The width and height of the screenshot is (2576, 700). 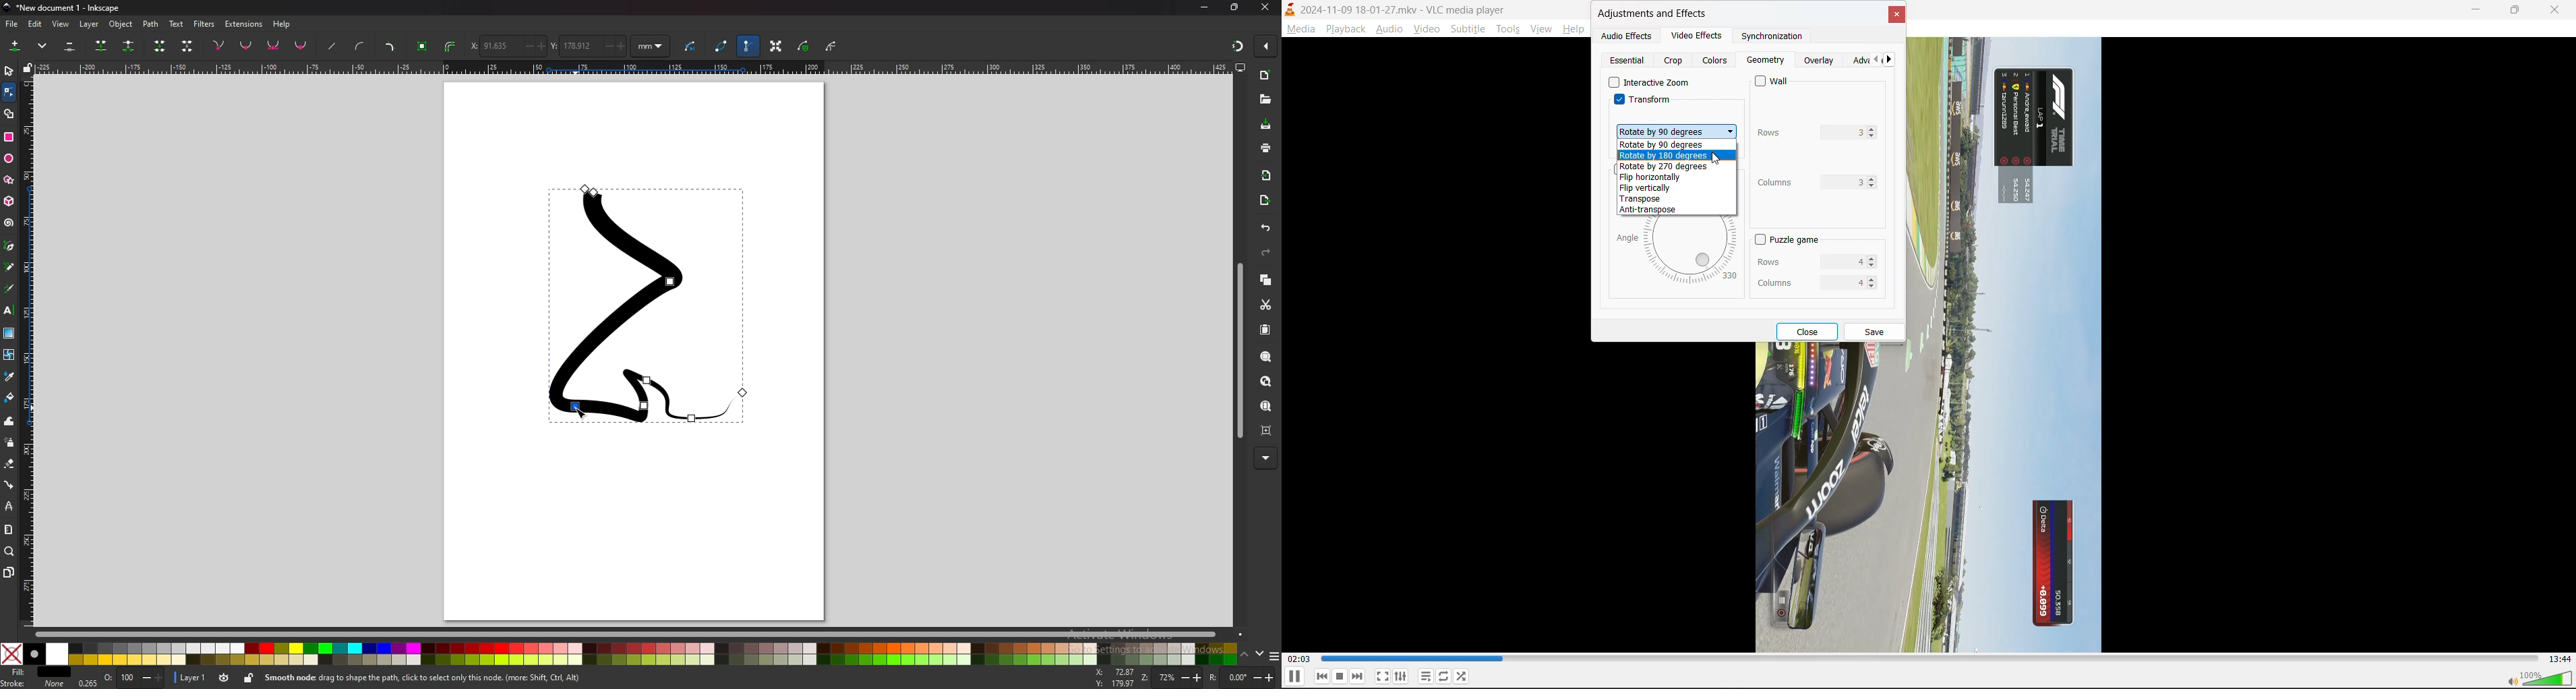 What do you see at coordinates (10, 113) in the screenshot?
I see `shape builder` at bounding box center [10, 113].